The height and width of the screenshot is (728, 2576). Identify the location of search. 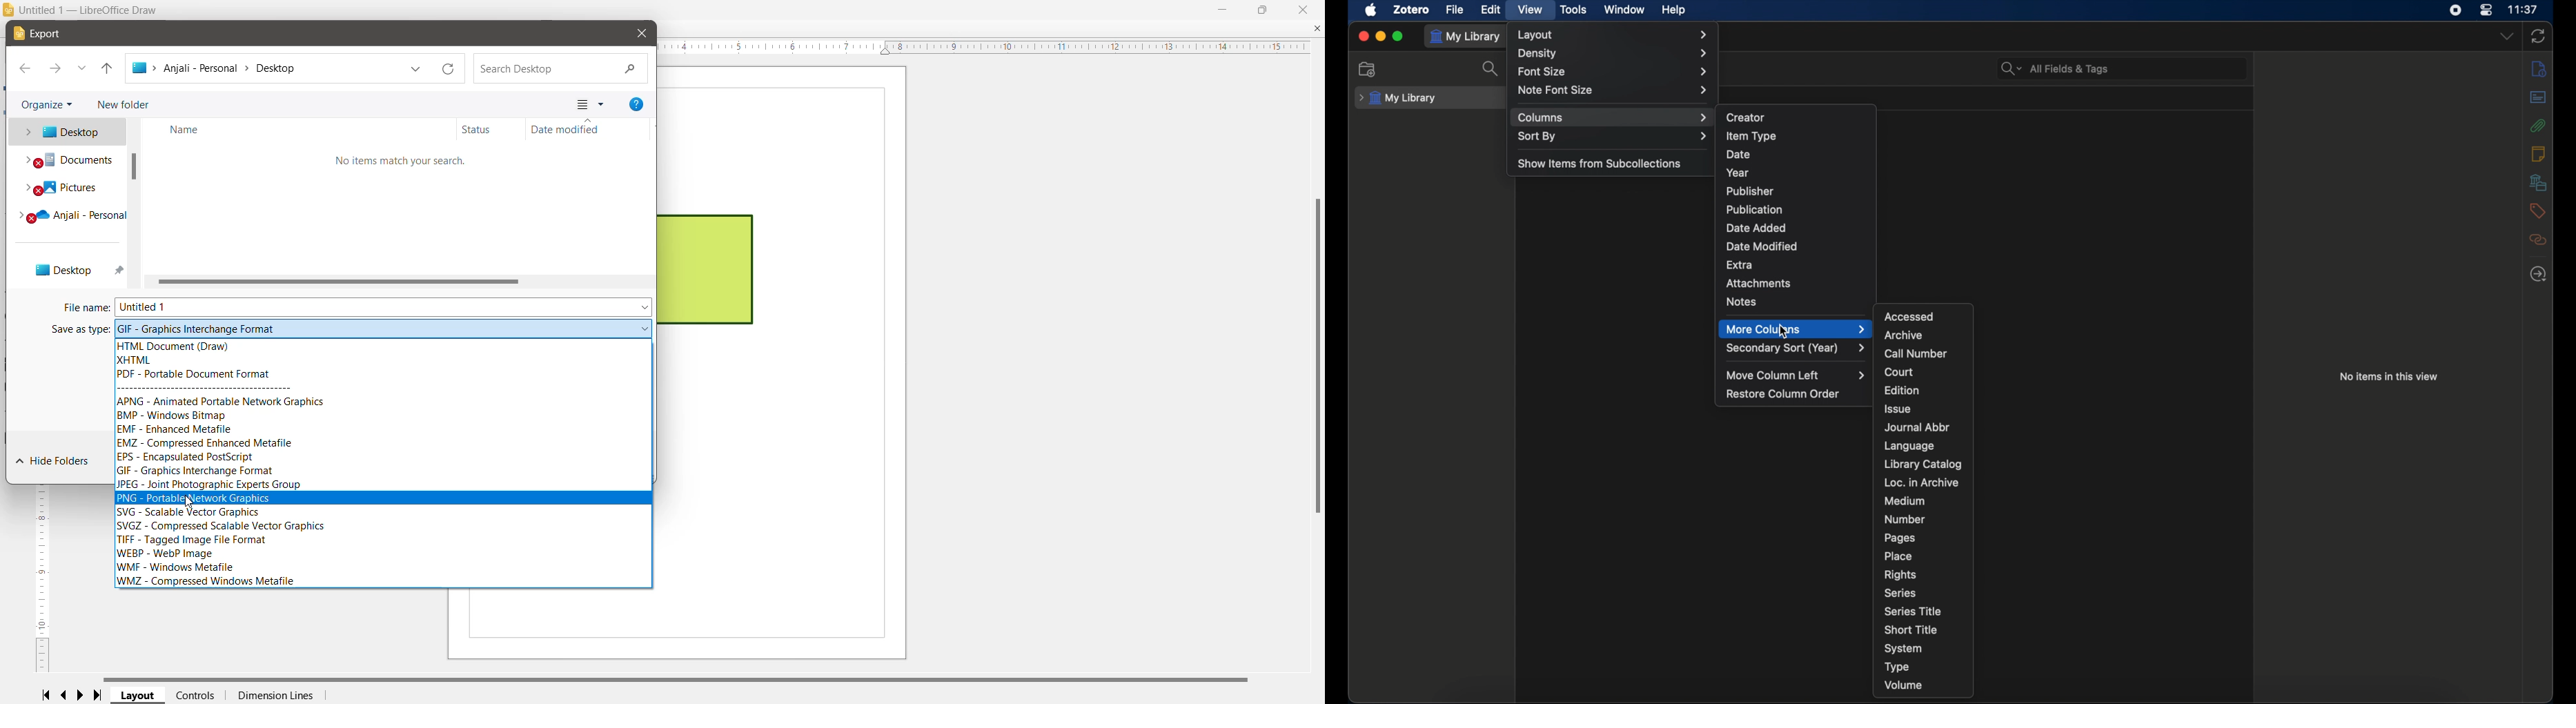
(1493, 69).